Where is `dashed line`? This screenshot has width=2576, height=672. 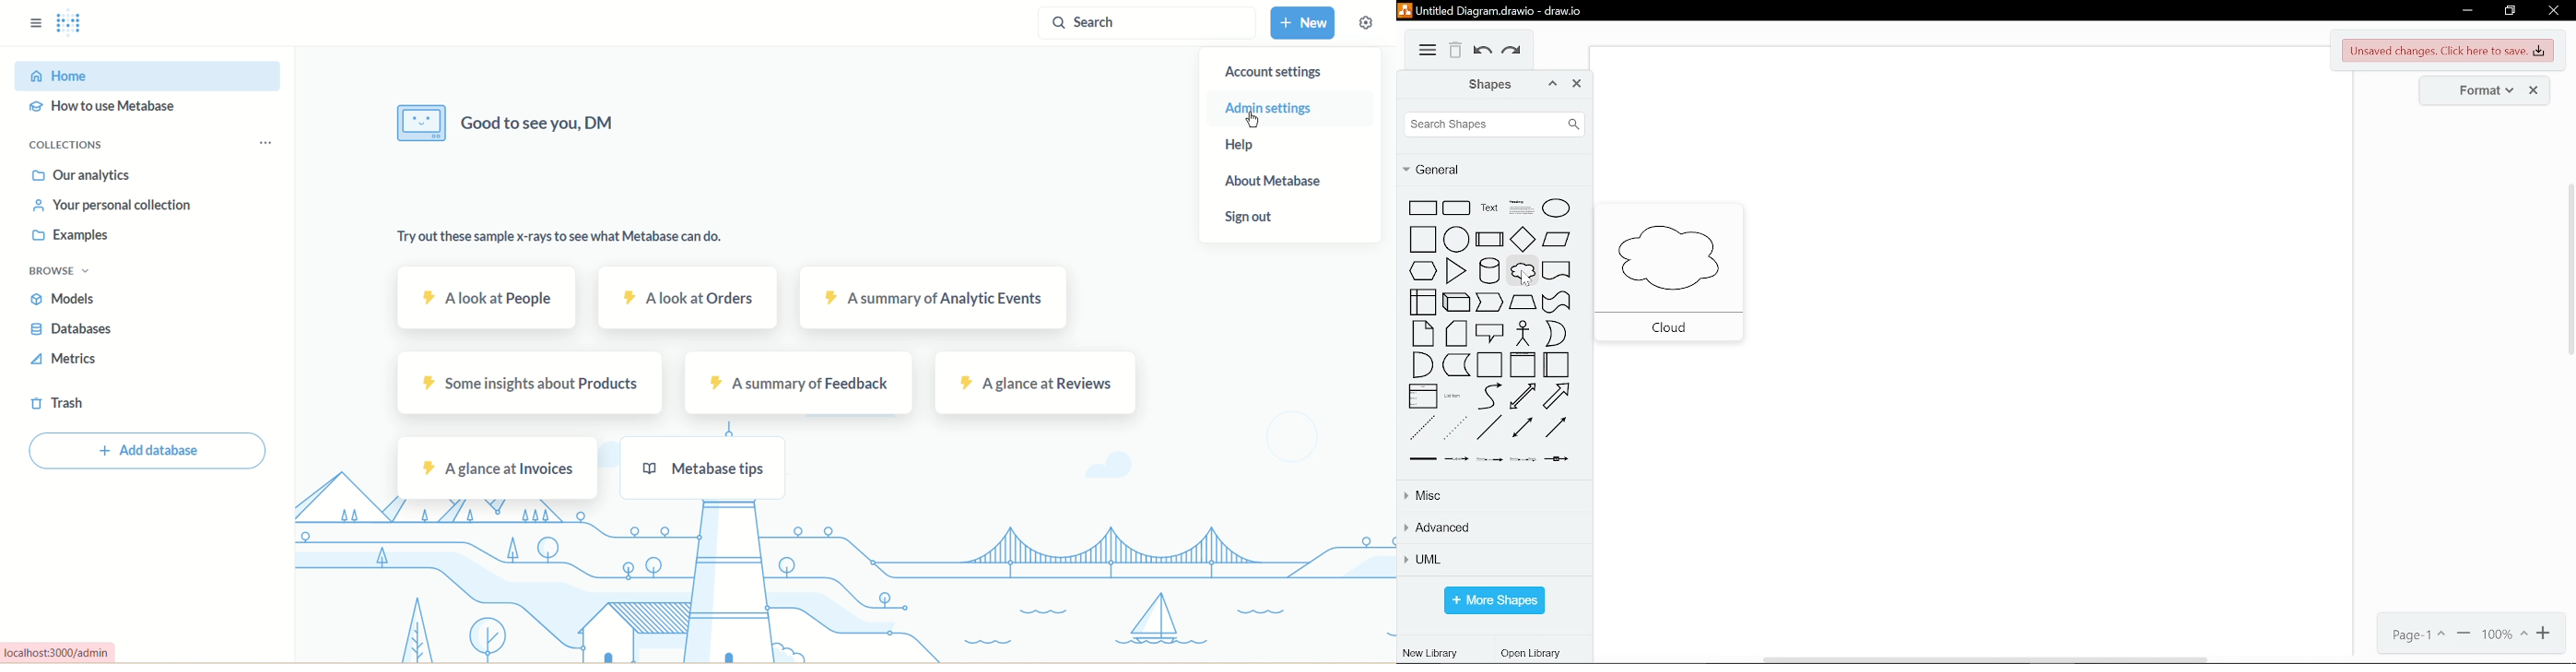
dashed line is located at coordinates (1420, 426).